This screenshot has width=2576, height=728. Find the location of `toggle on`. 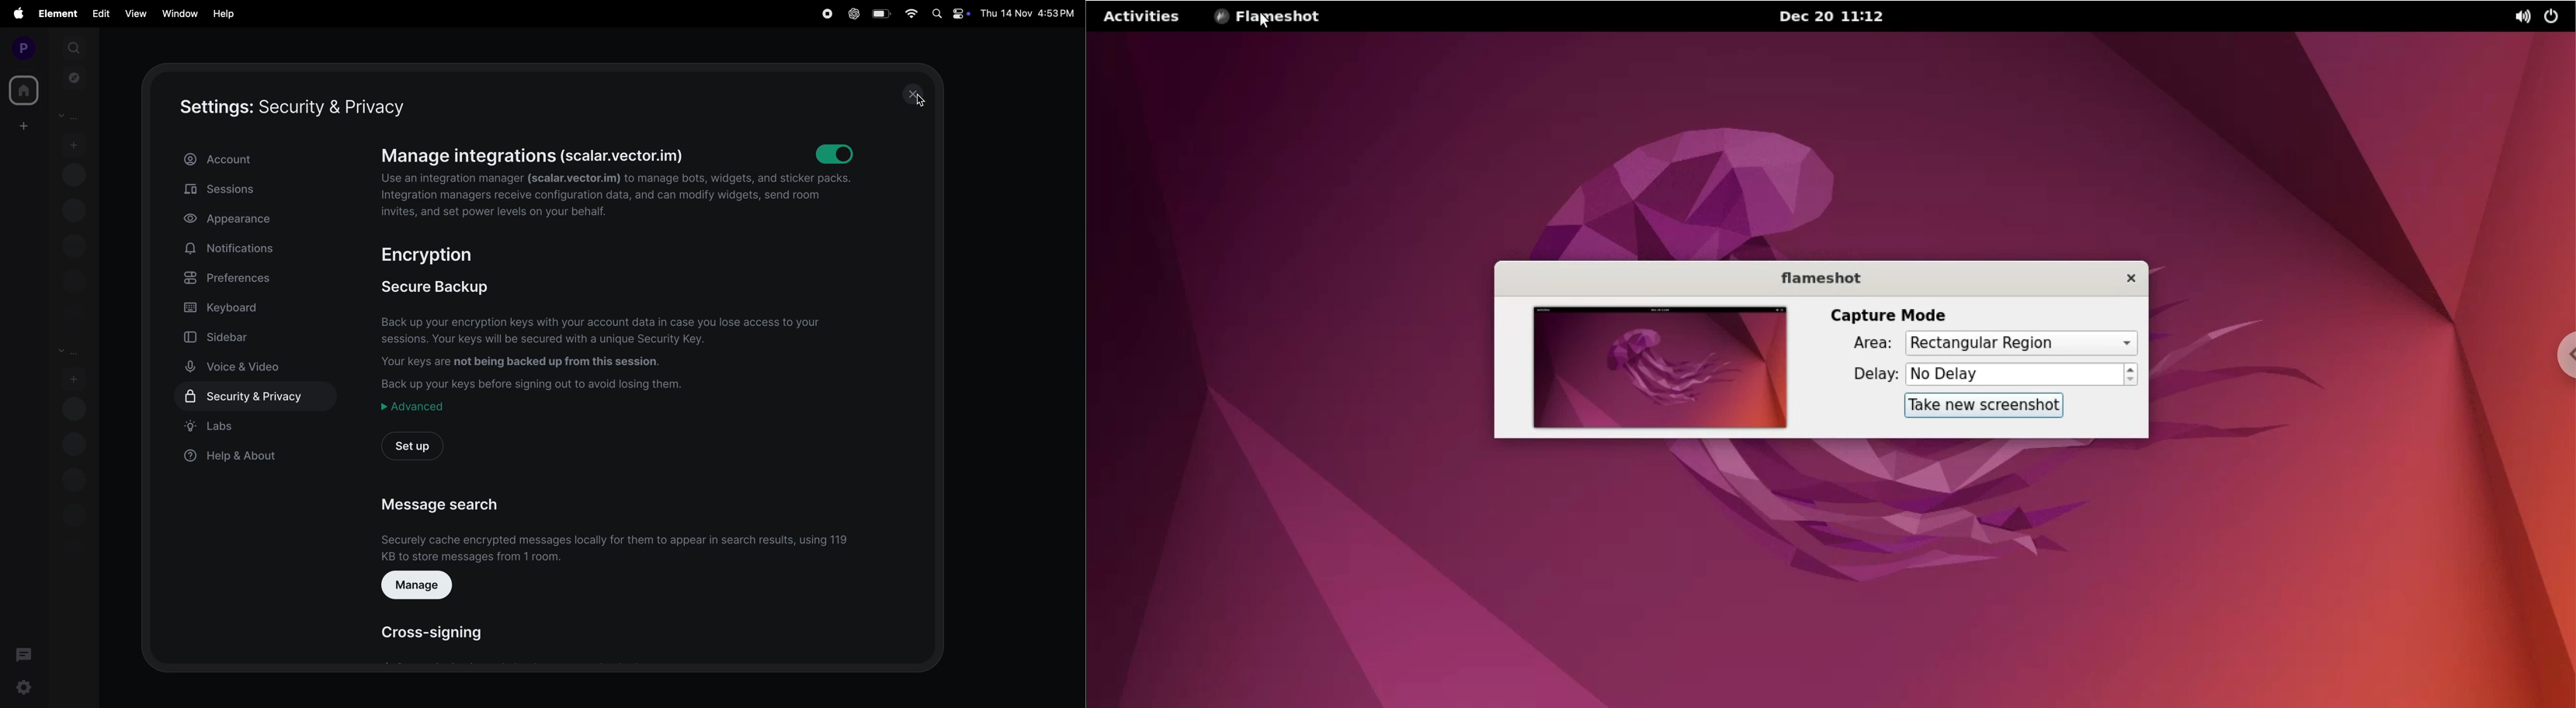

toggle on is located at coordinates (837, 154).